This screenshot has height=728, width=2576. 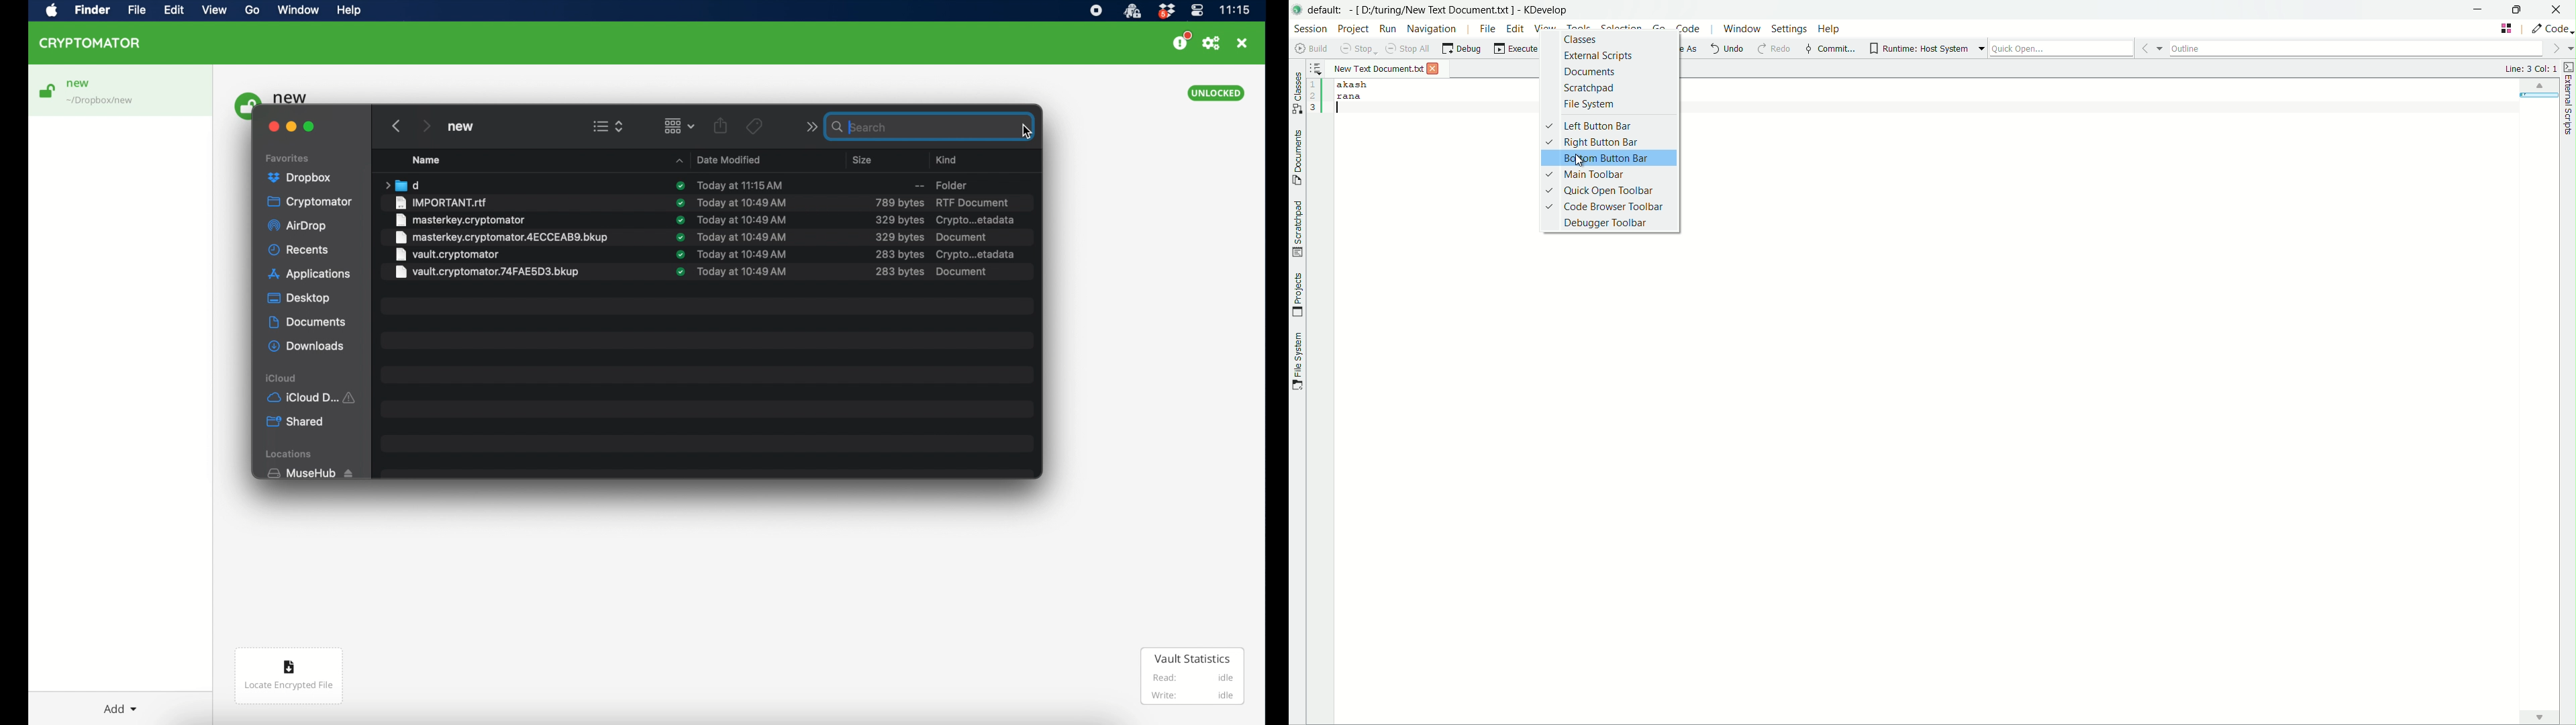 I want to click on new, so click(x=465, y=125).